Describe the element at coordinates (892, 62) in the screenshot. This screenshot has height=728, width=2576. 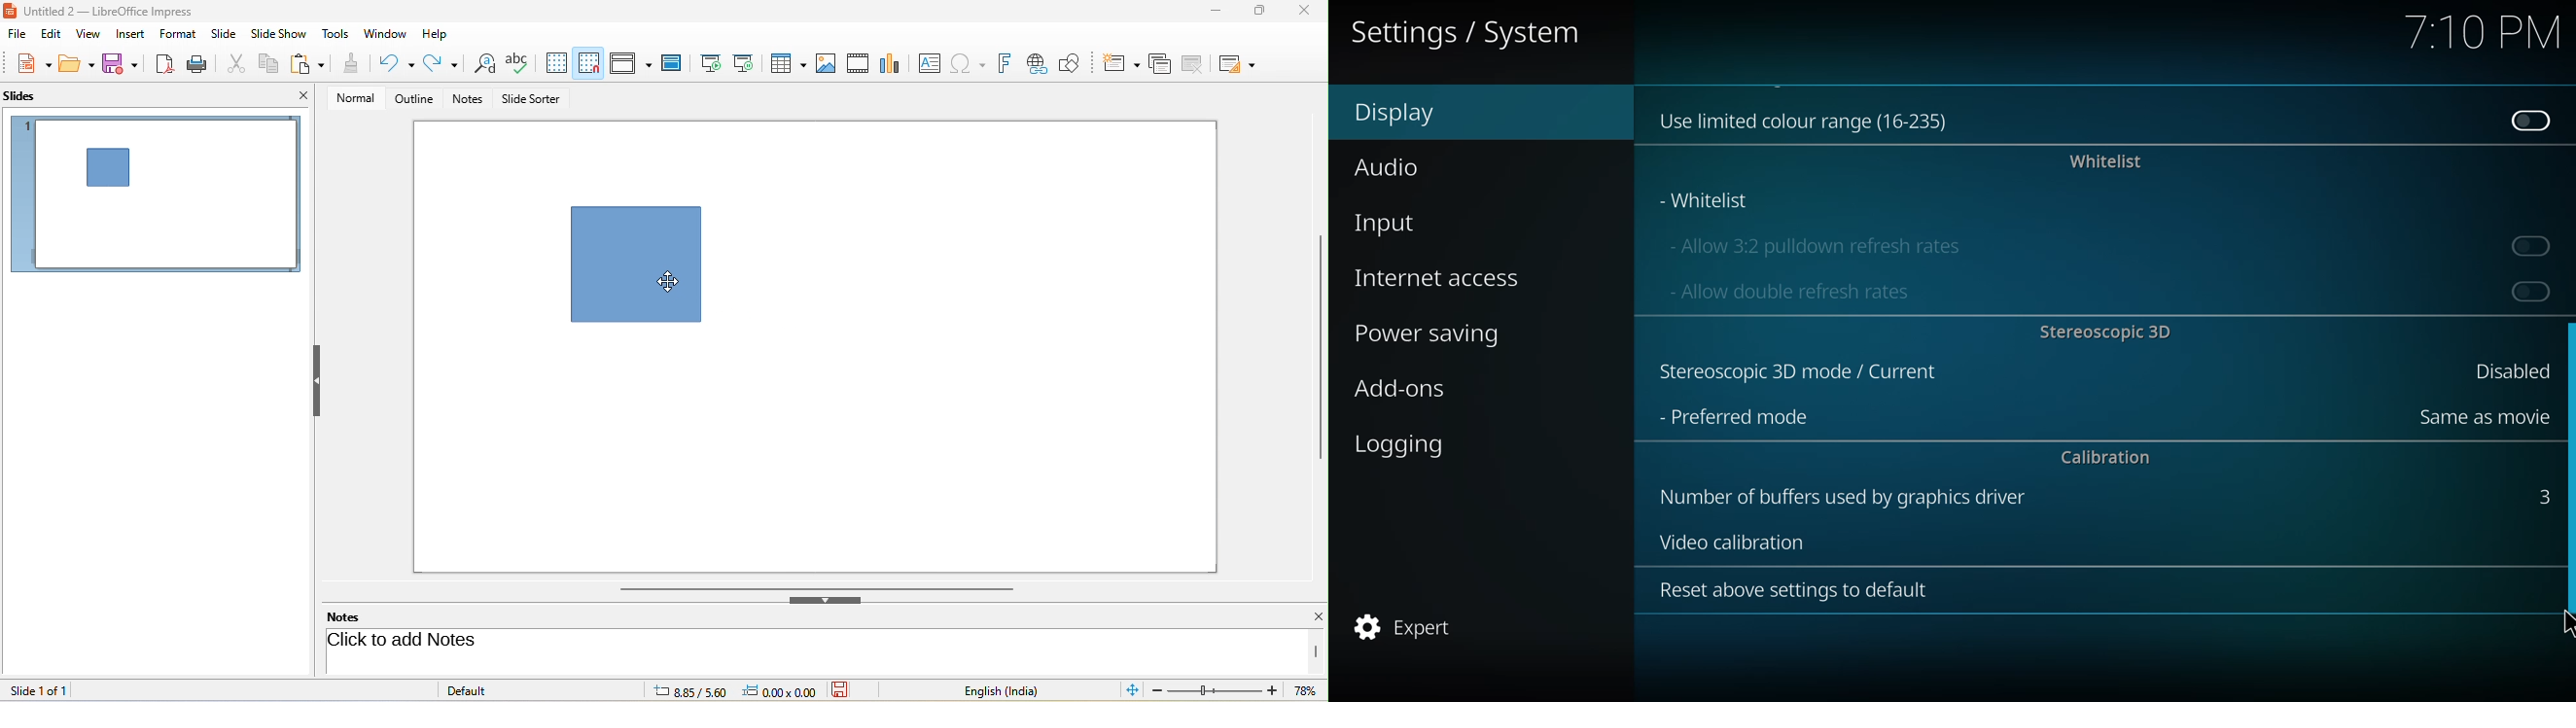
I see `chart` at that location.